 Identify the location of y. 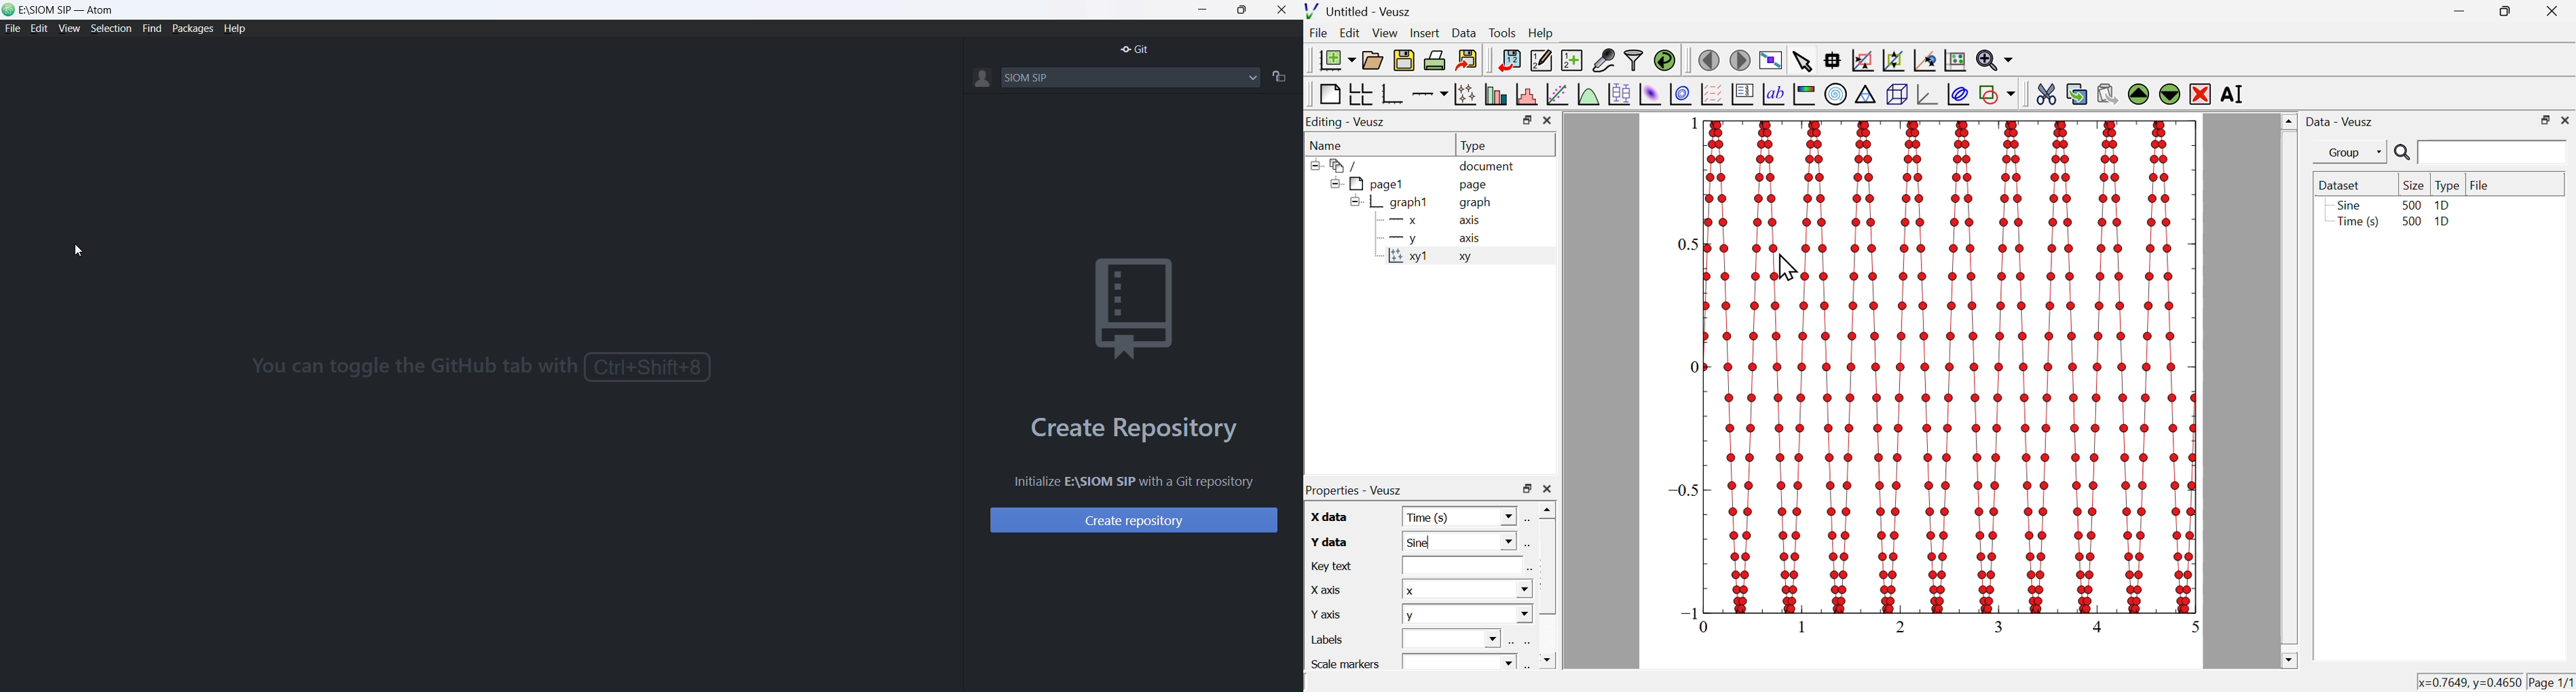
(1467, 615).